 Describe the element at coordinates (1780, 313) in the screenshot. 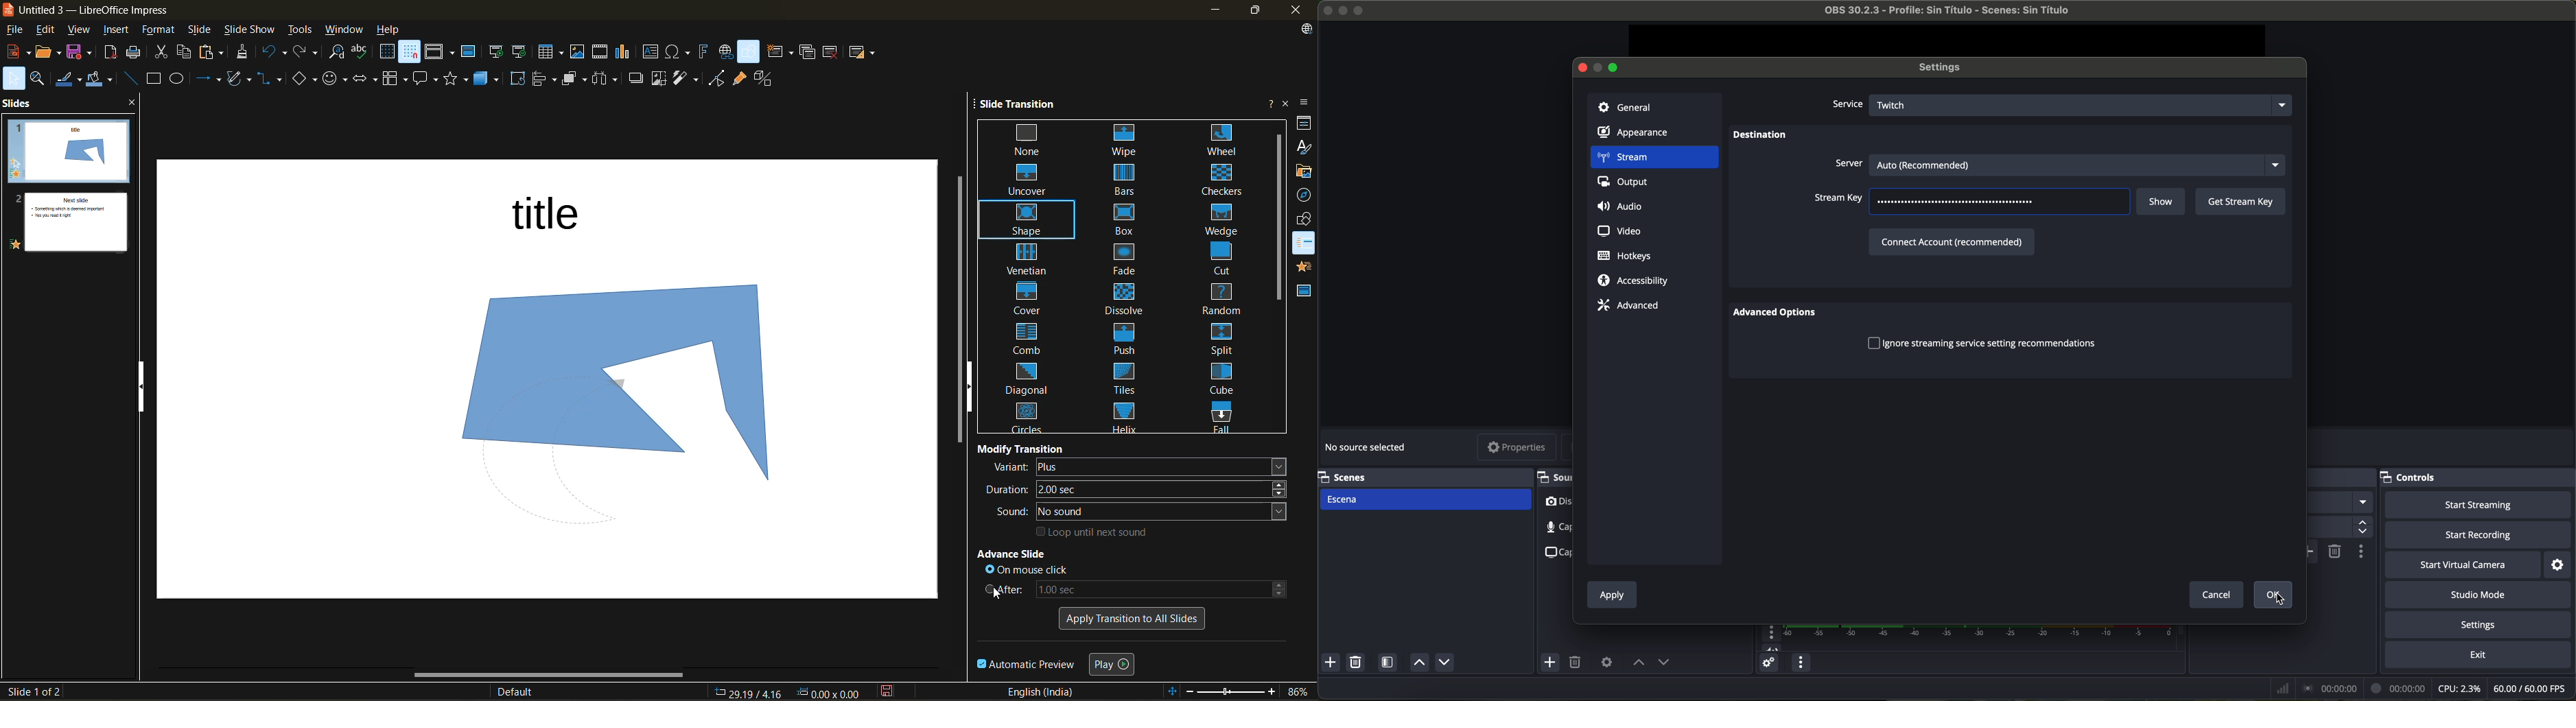

I see `advanced options` at that location.